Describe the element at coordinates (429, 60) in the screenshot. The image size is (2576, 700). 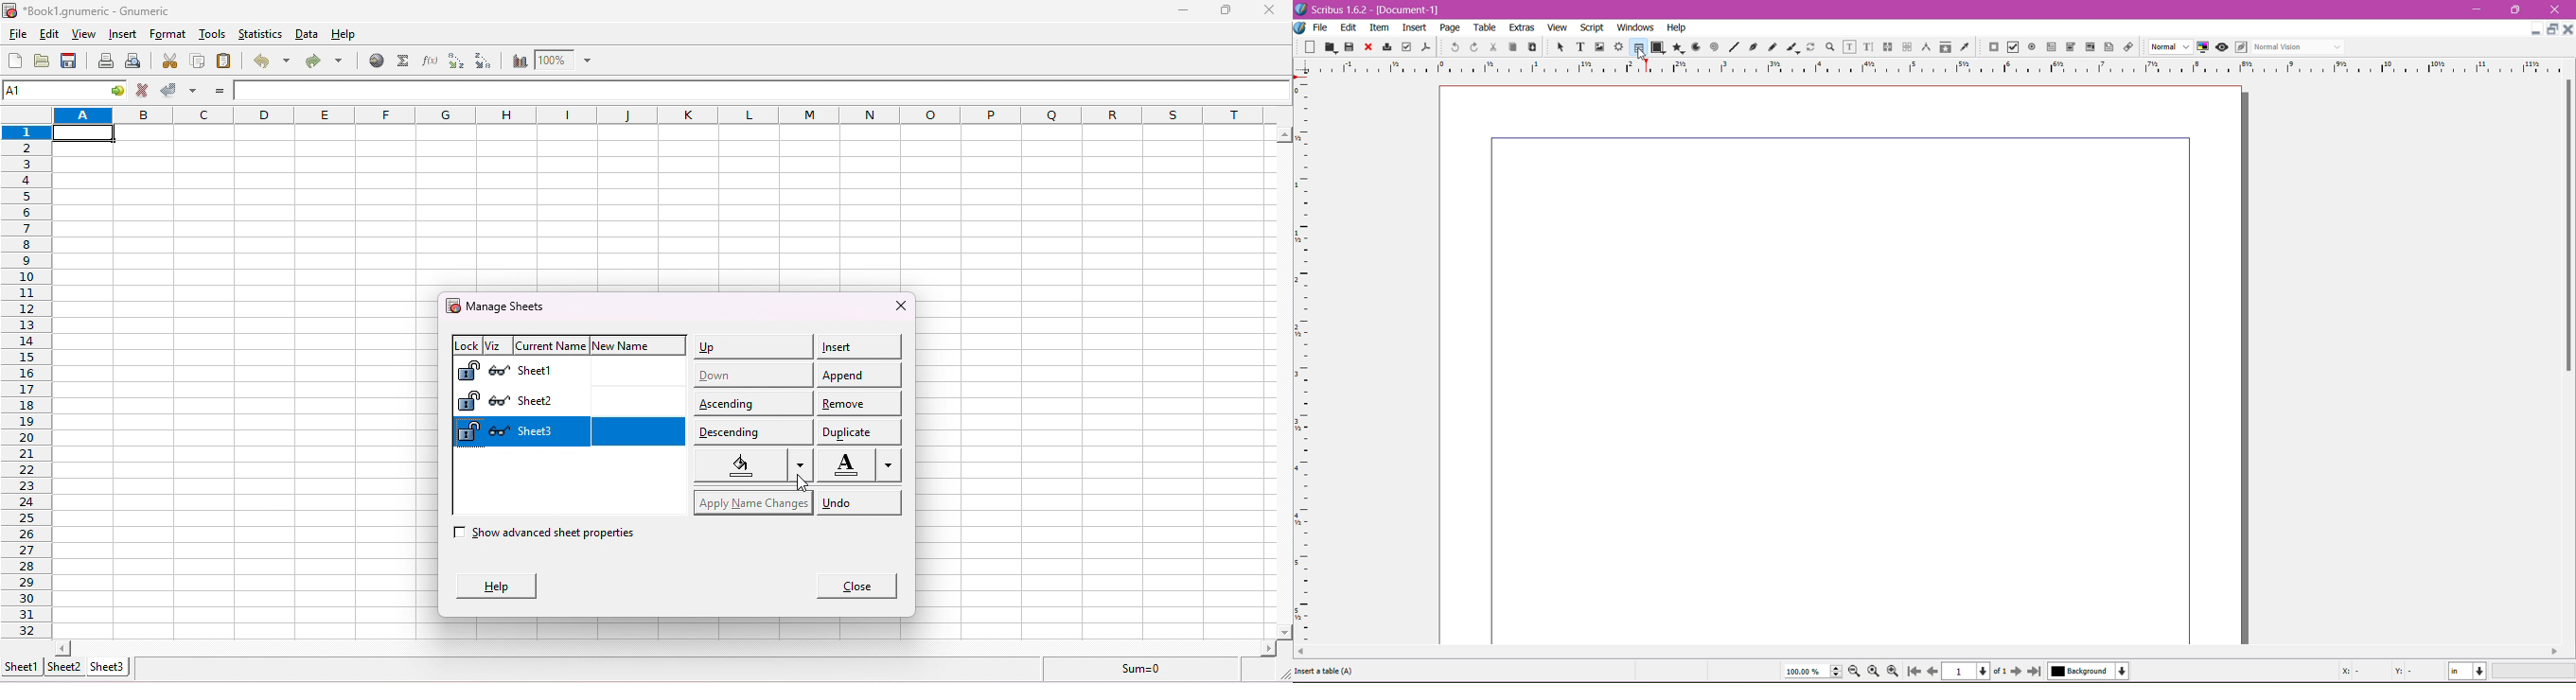
I see `edit a function in the current cell` at that location.